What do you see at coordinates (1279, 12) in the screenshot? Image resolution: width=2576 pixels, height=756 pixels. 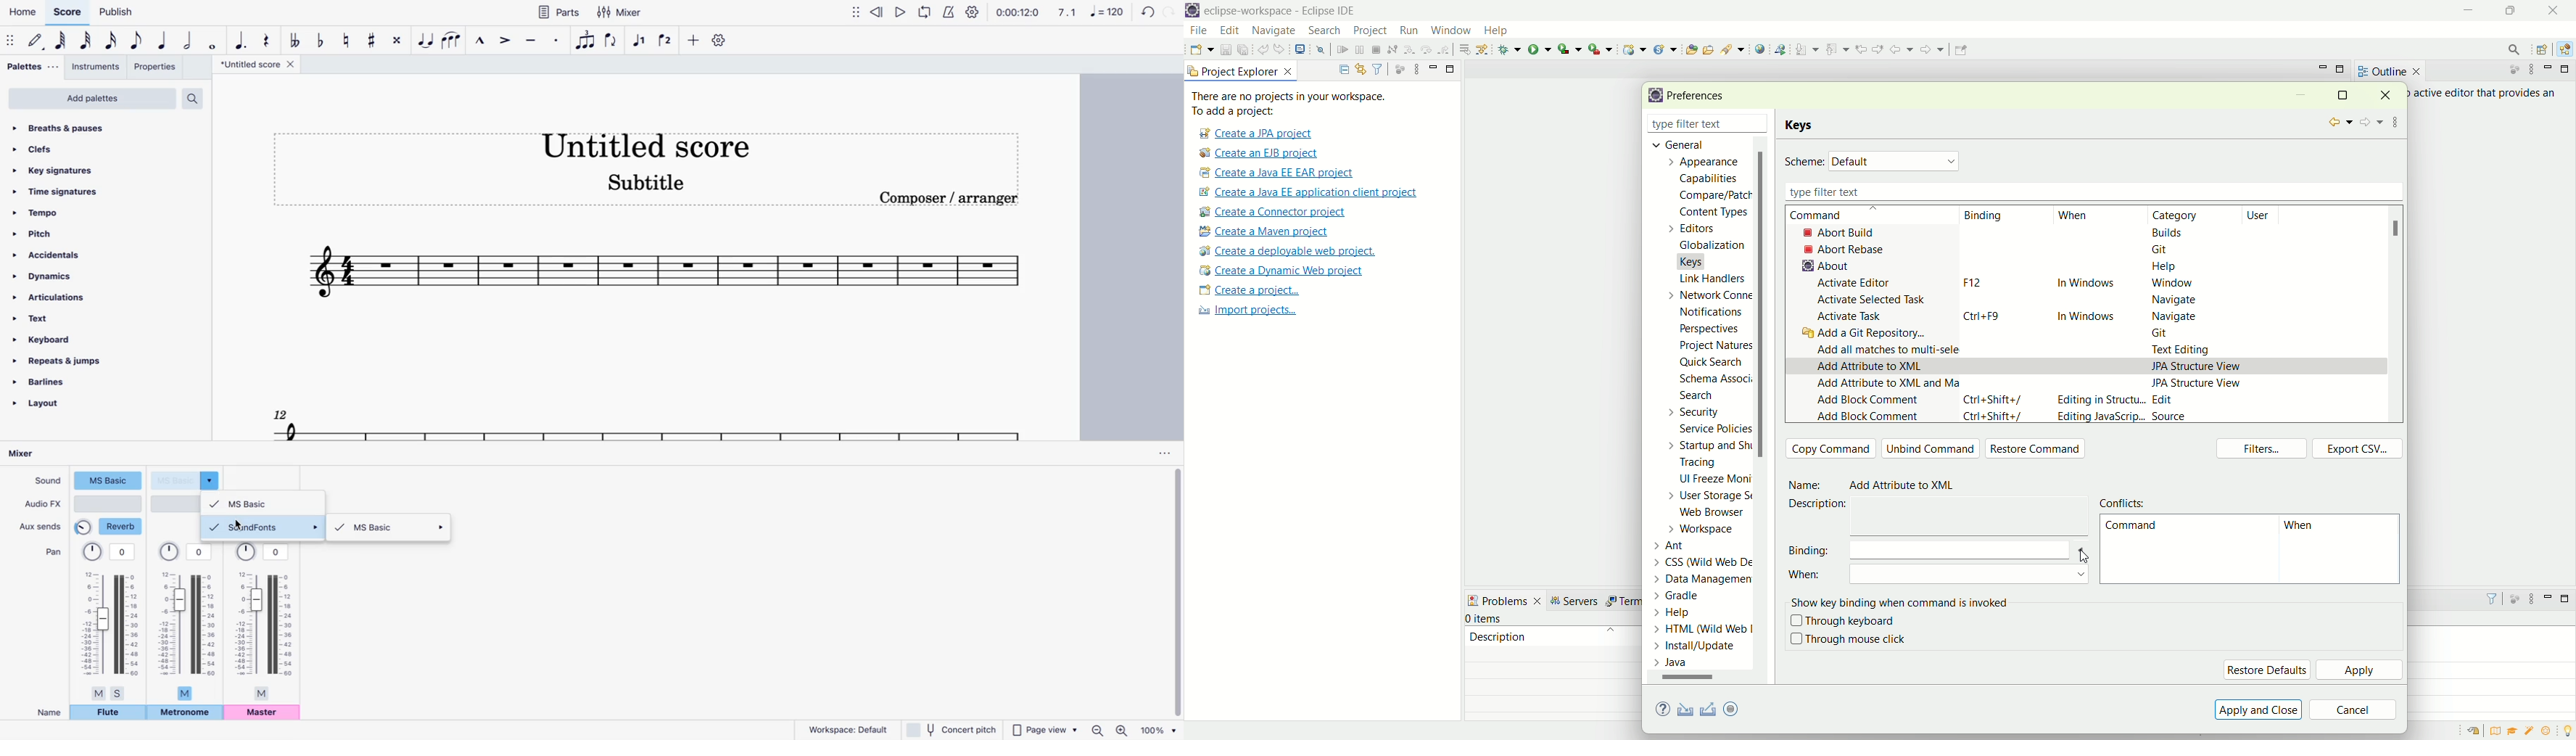 I see `eclipse-workspace-Eclipse IDE` at bounding box center [1279, 12].